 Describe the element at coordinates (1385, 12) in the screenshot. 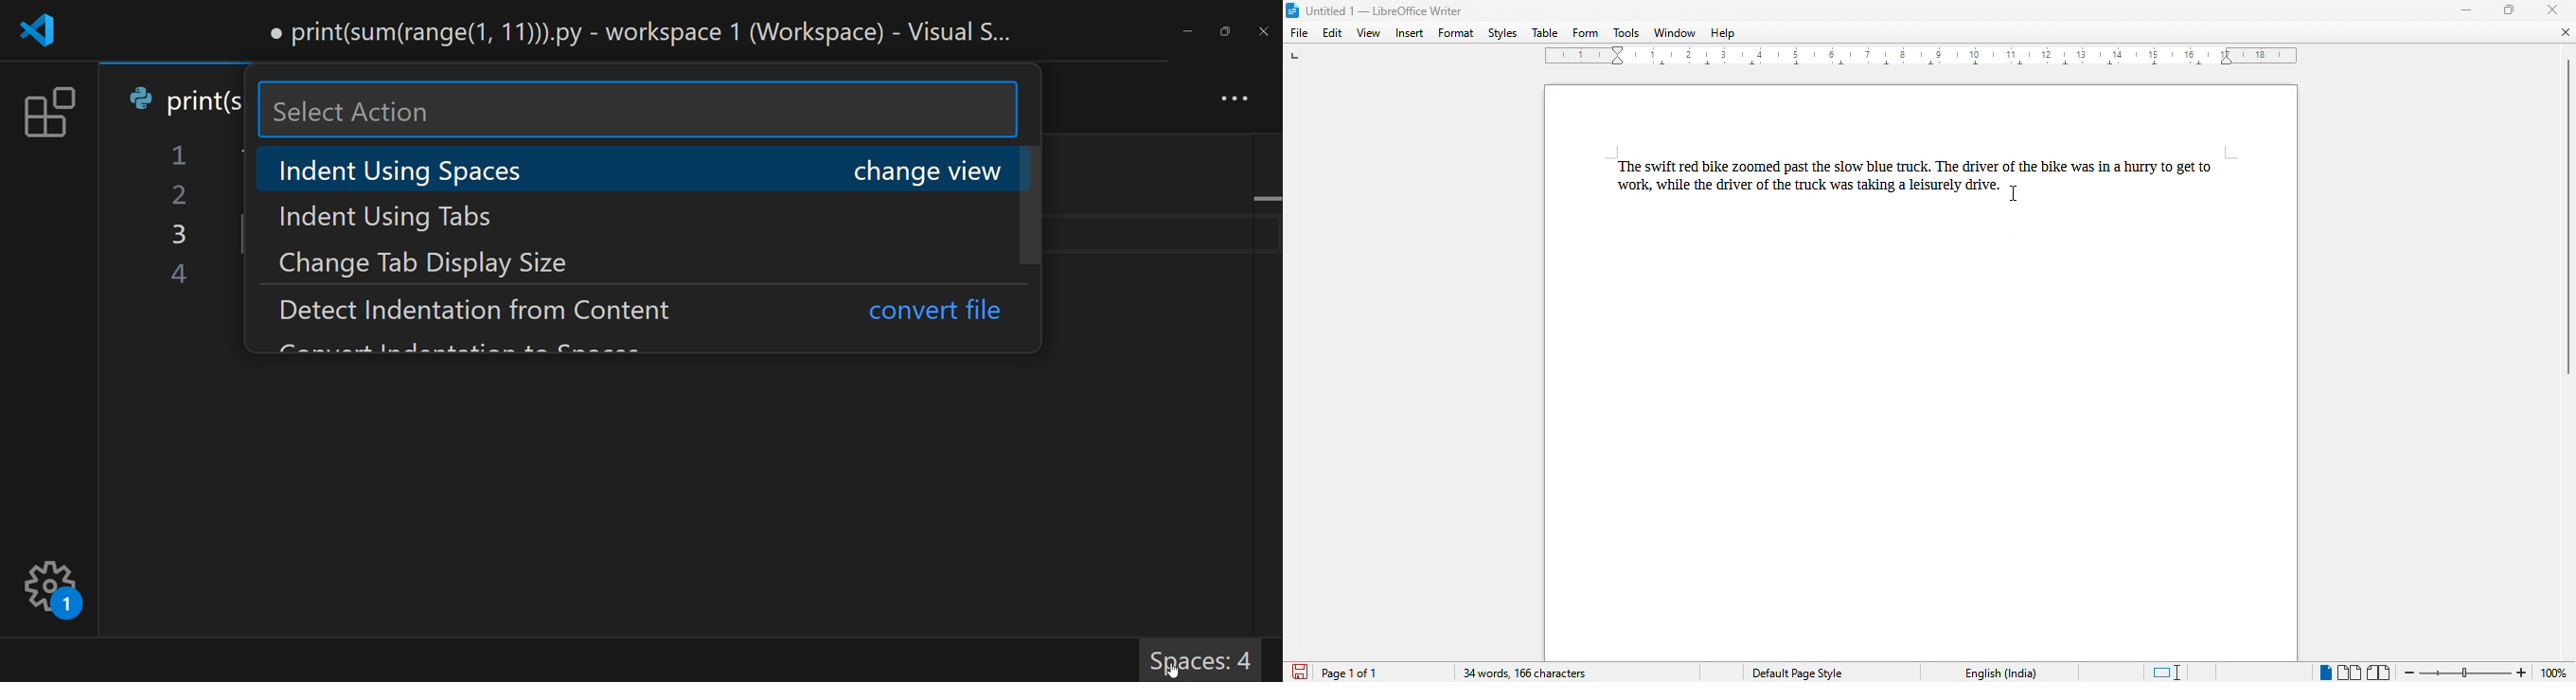

I see `Untitled 1 -- LibreOffice Writer` at that location.